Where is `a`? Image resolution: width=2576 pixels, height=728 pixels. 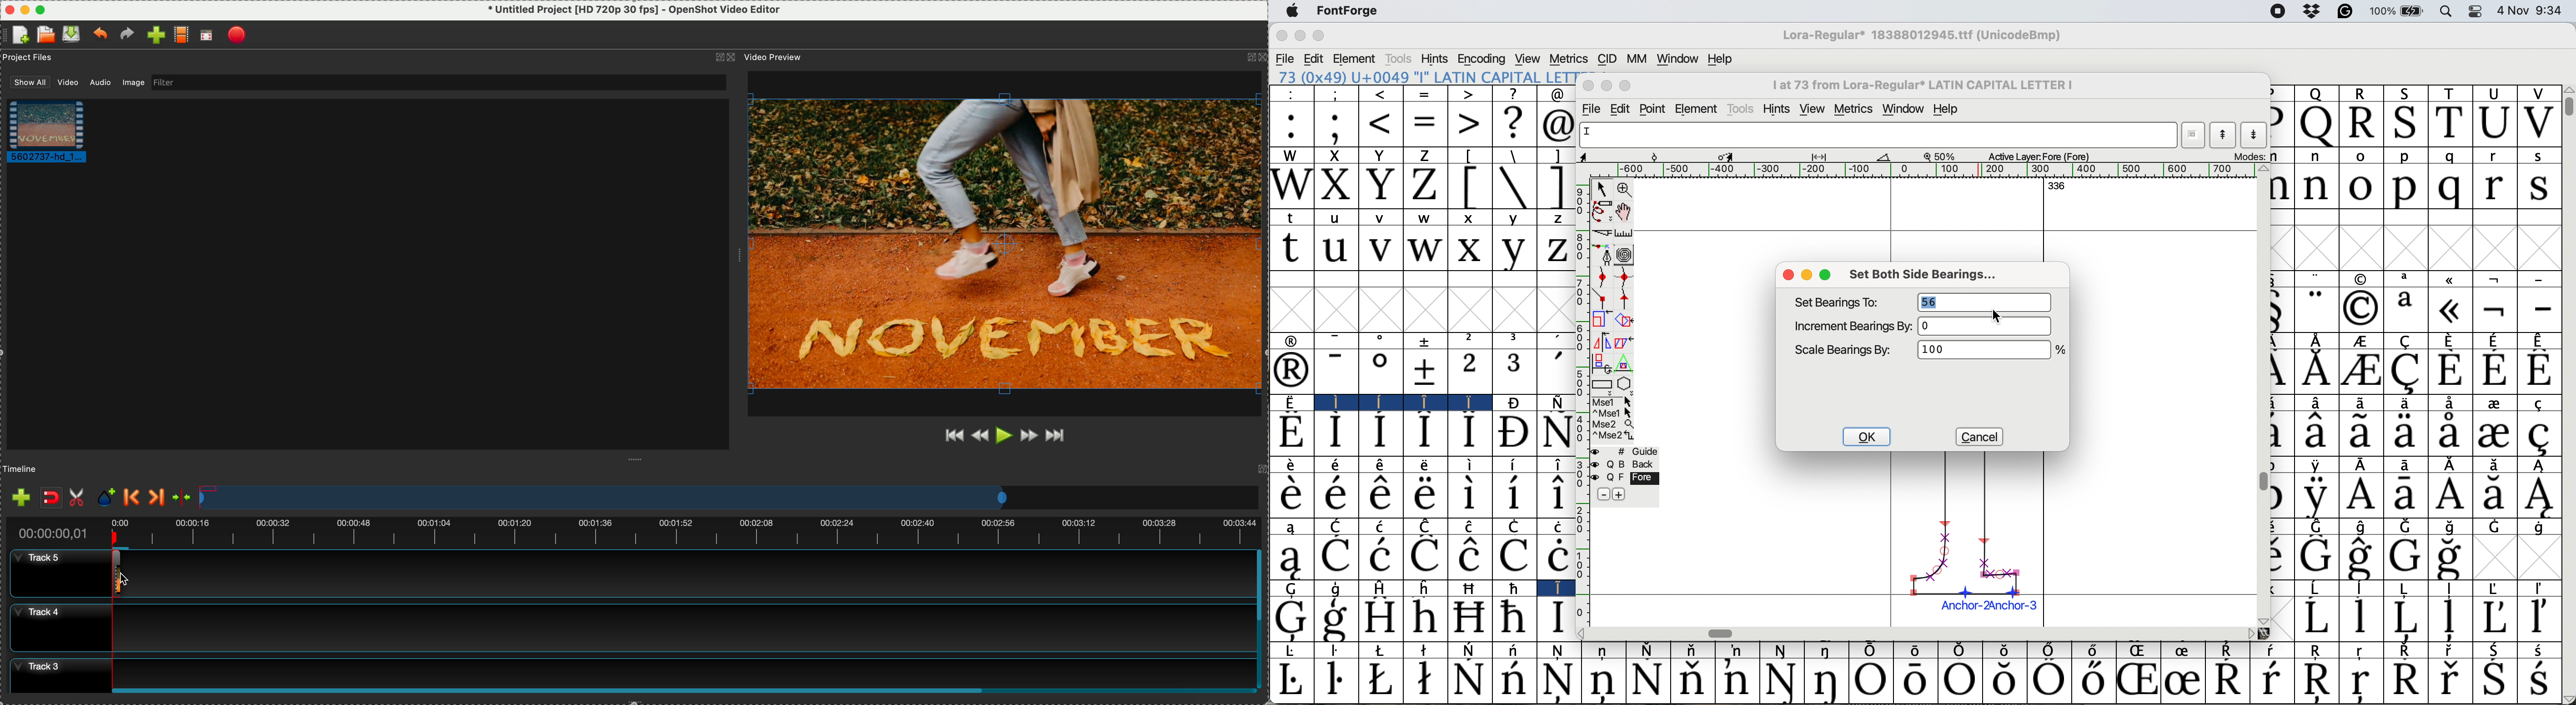
a is located at coordinates (2406, 309).